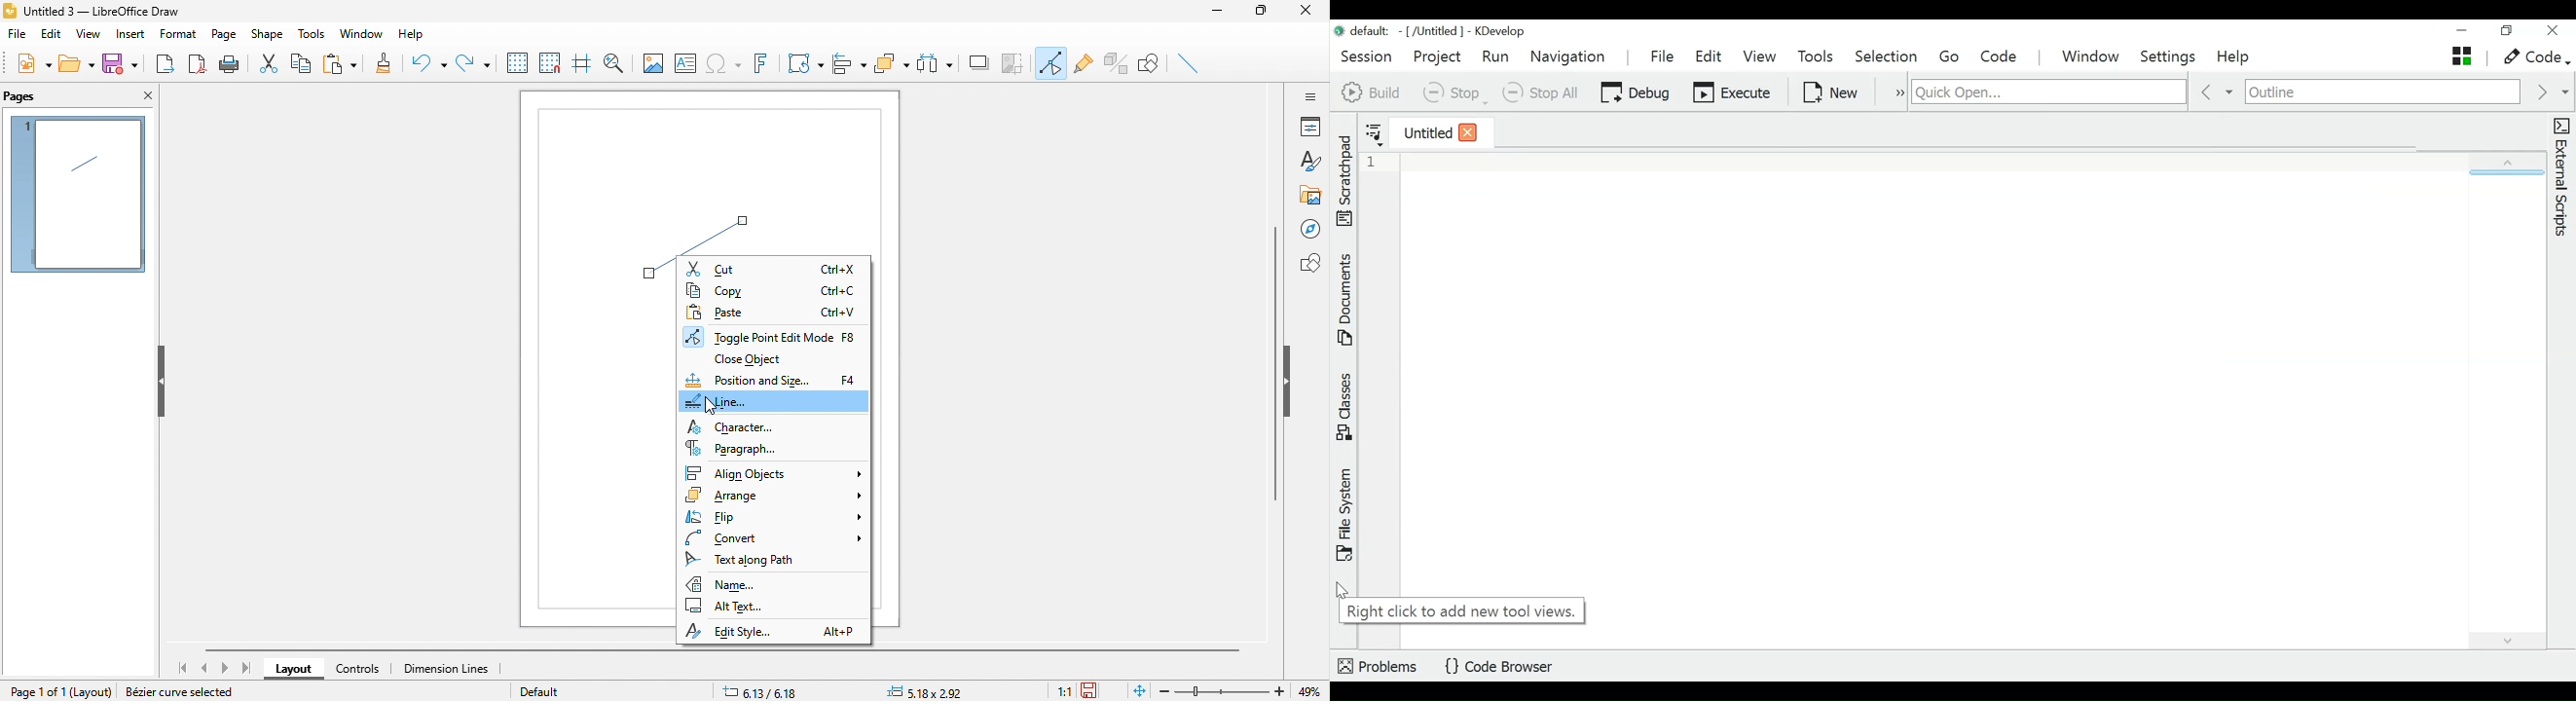 The width and height of the screenshot is (2576, 728). What do you see at coordinates (2091, 56) in the screenshot?
I see `Window` at bounding box center [2091, 56].